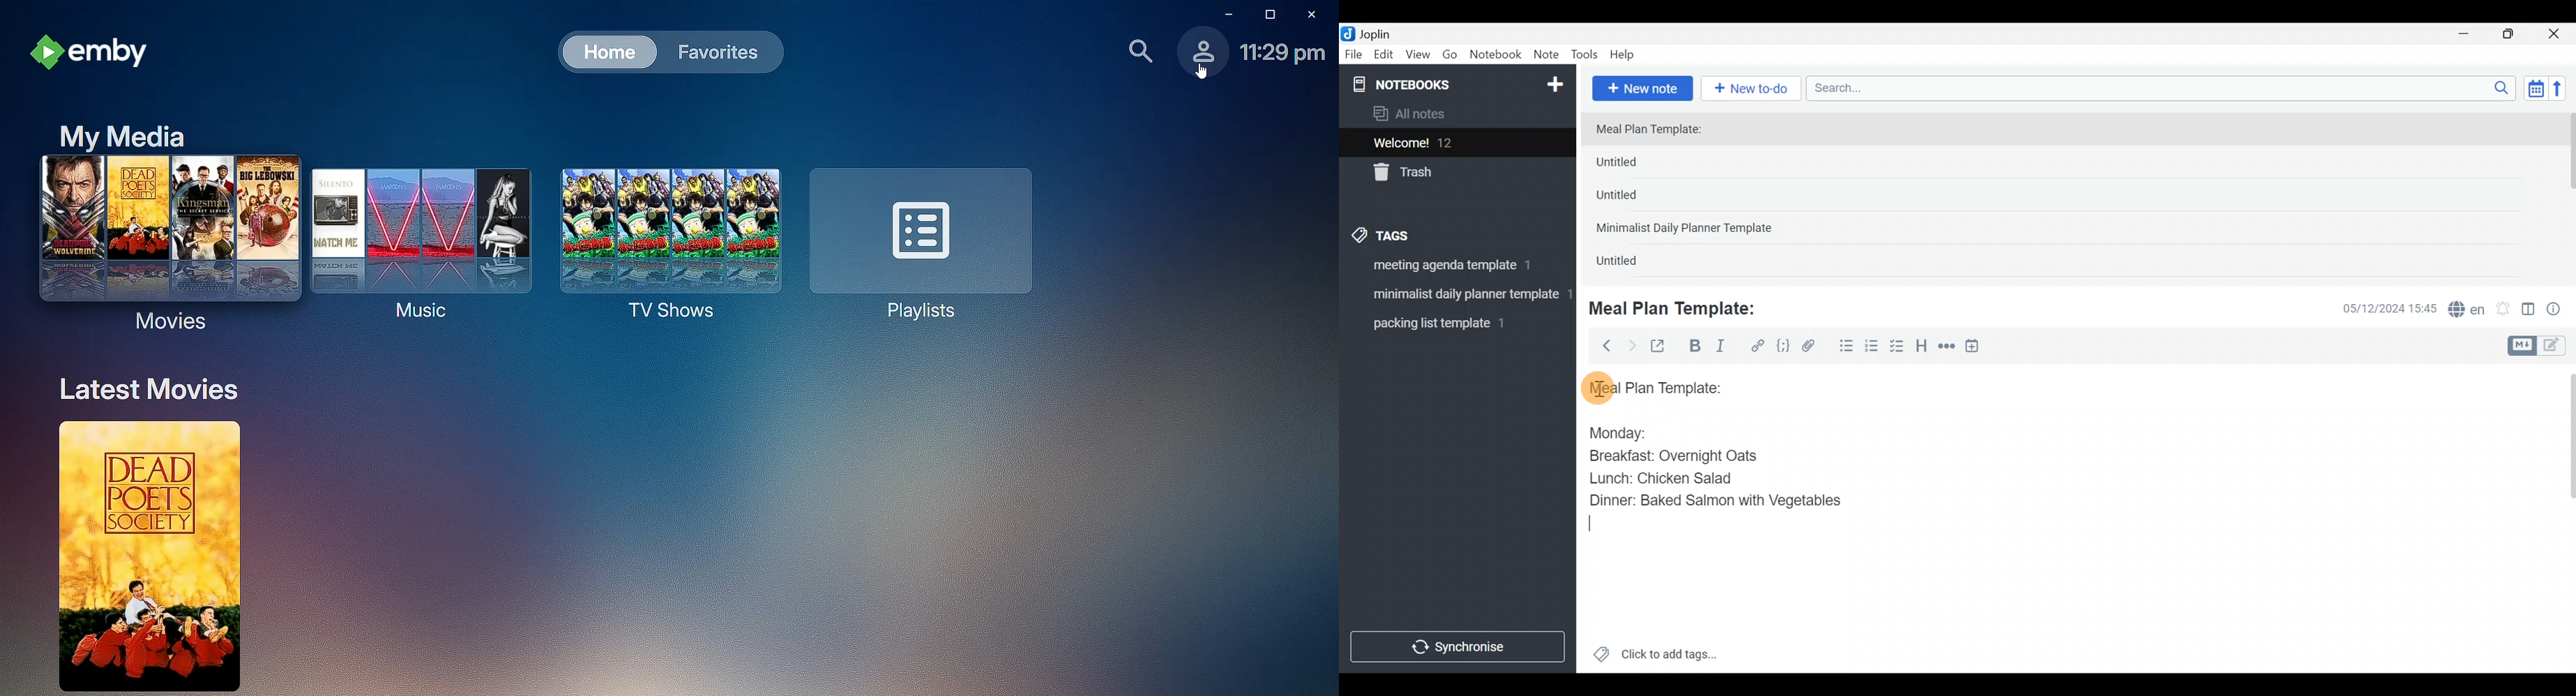 The height and width of the screenshot is (700, 2576). I want to click on Minimalist Daily Planner Template, so click(1688, 229).